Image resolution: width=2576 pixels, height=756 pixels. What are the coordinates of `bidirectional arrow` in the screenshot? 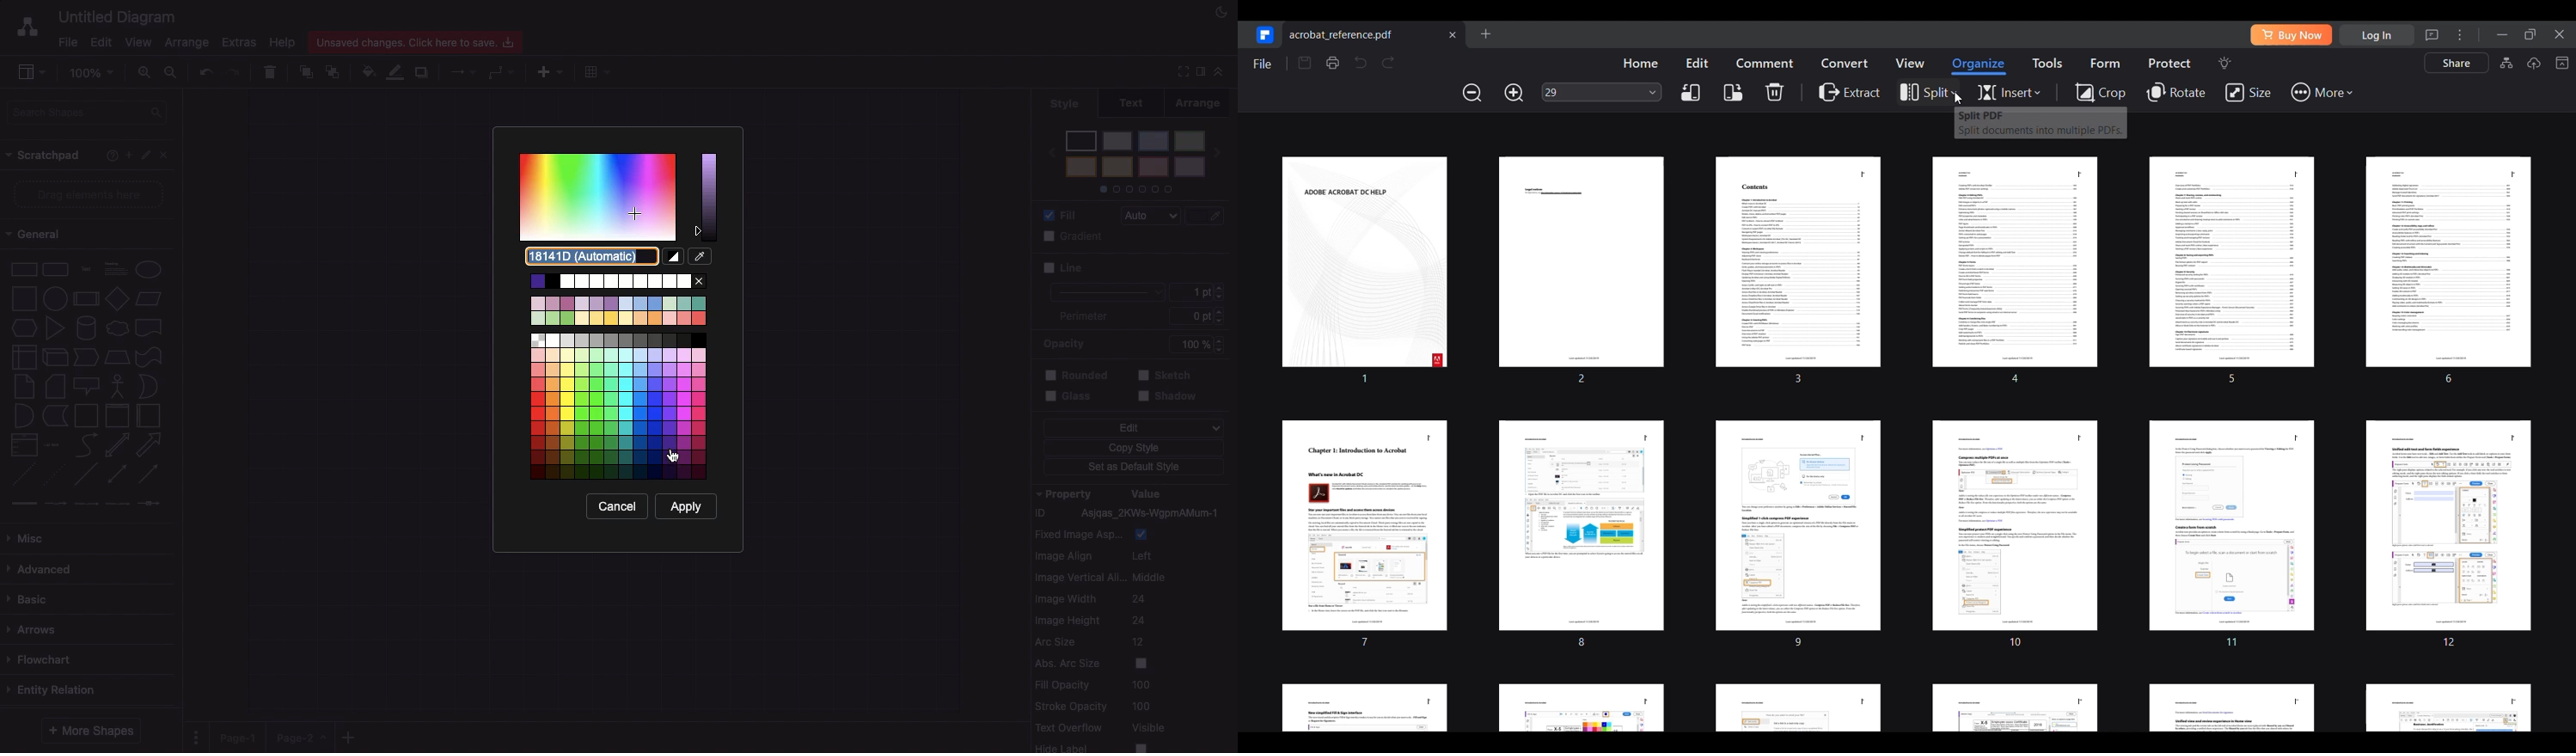 It's located at (117, 444).